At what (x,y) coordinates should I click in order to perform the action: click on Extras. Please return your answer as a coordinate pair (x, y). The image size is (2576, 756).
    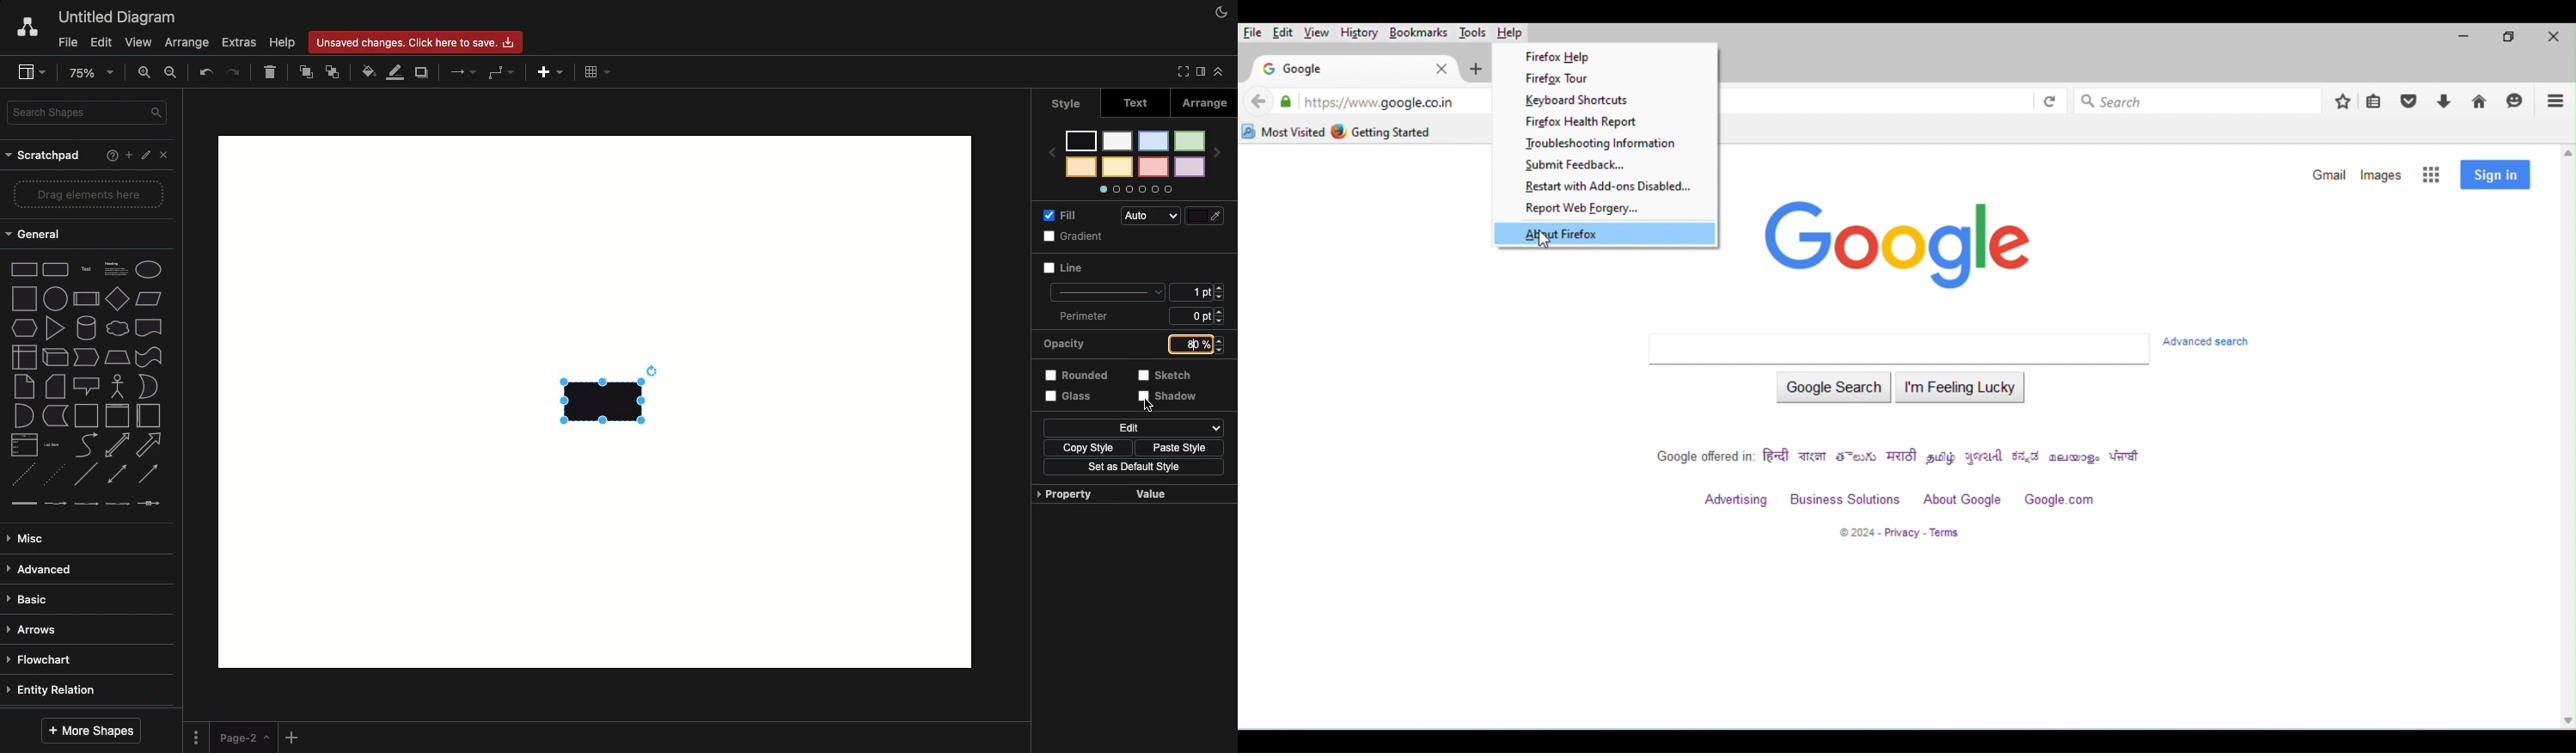
    Looking at the image, I should click on (237, 42).